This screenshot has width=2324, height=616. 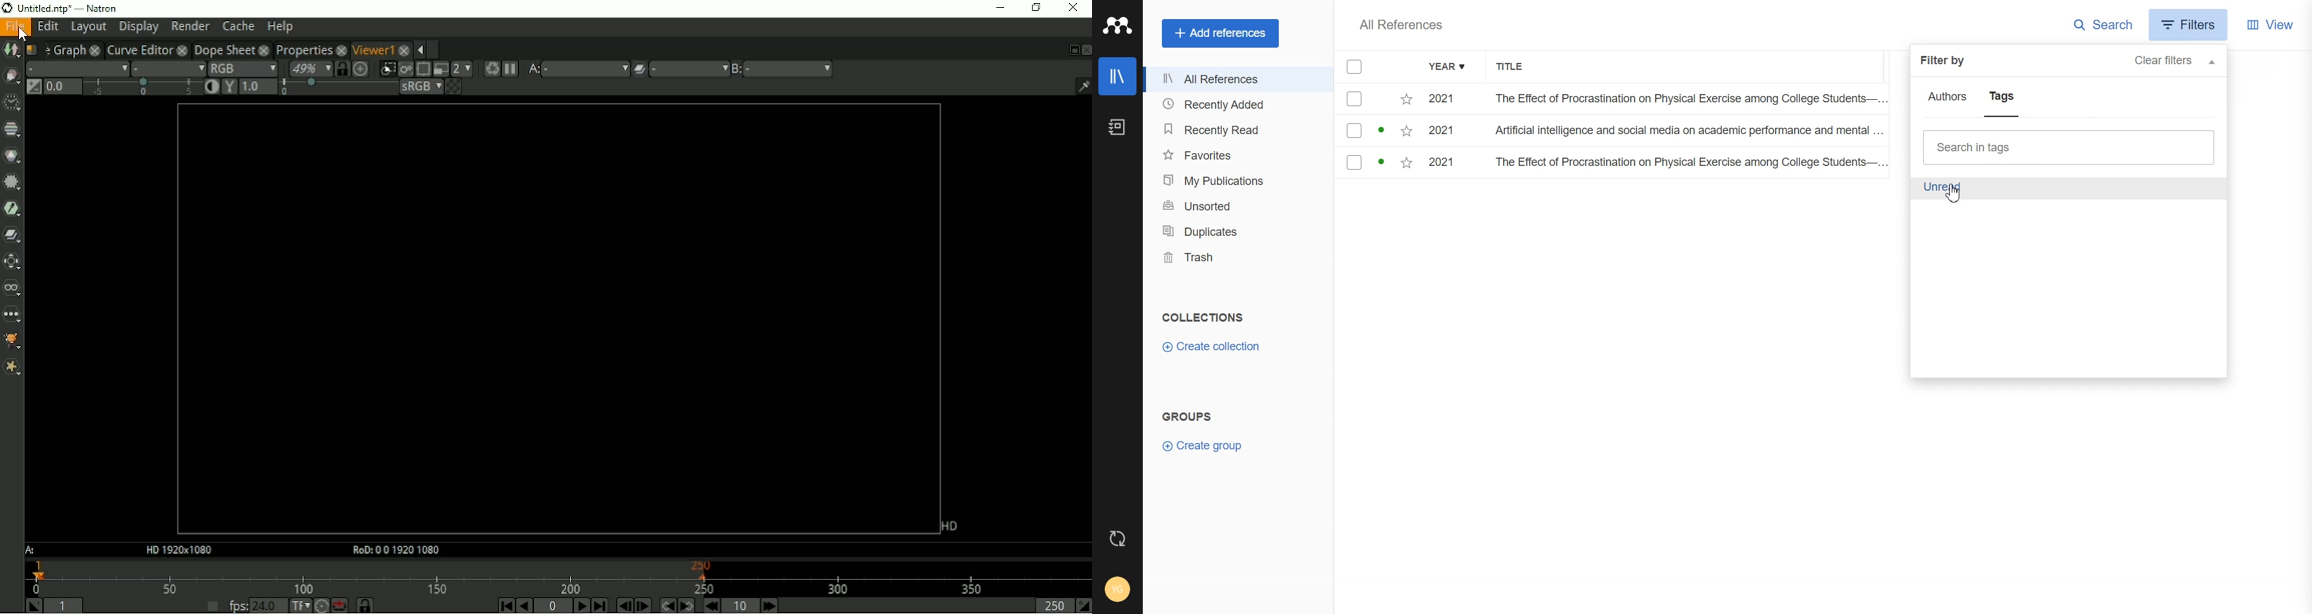 What do you see at coordinates (1206, 317) in the screenshot?
I see `COLLECTIONS` at bounding box center [1206, 317].